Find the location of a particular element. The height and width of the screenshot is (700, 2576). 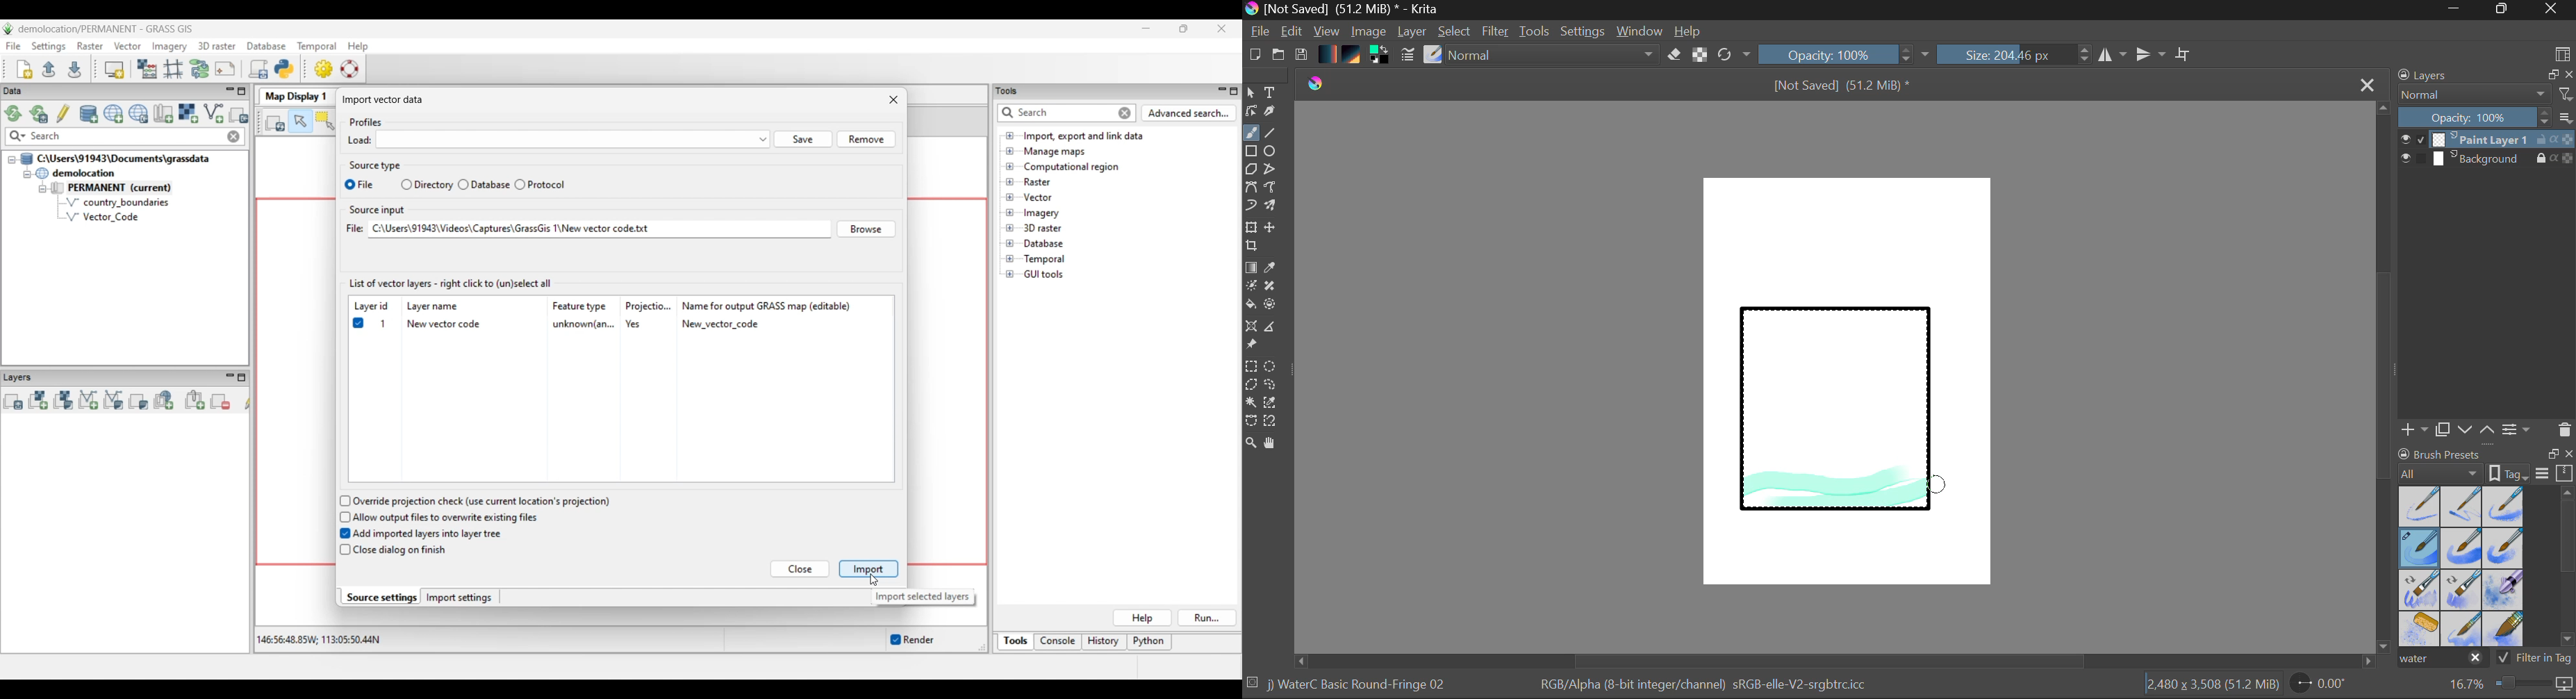

Move Layer is located at coordinates (1271, 227).